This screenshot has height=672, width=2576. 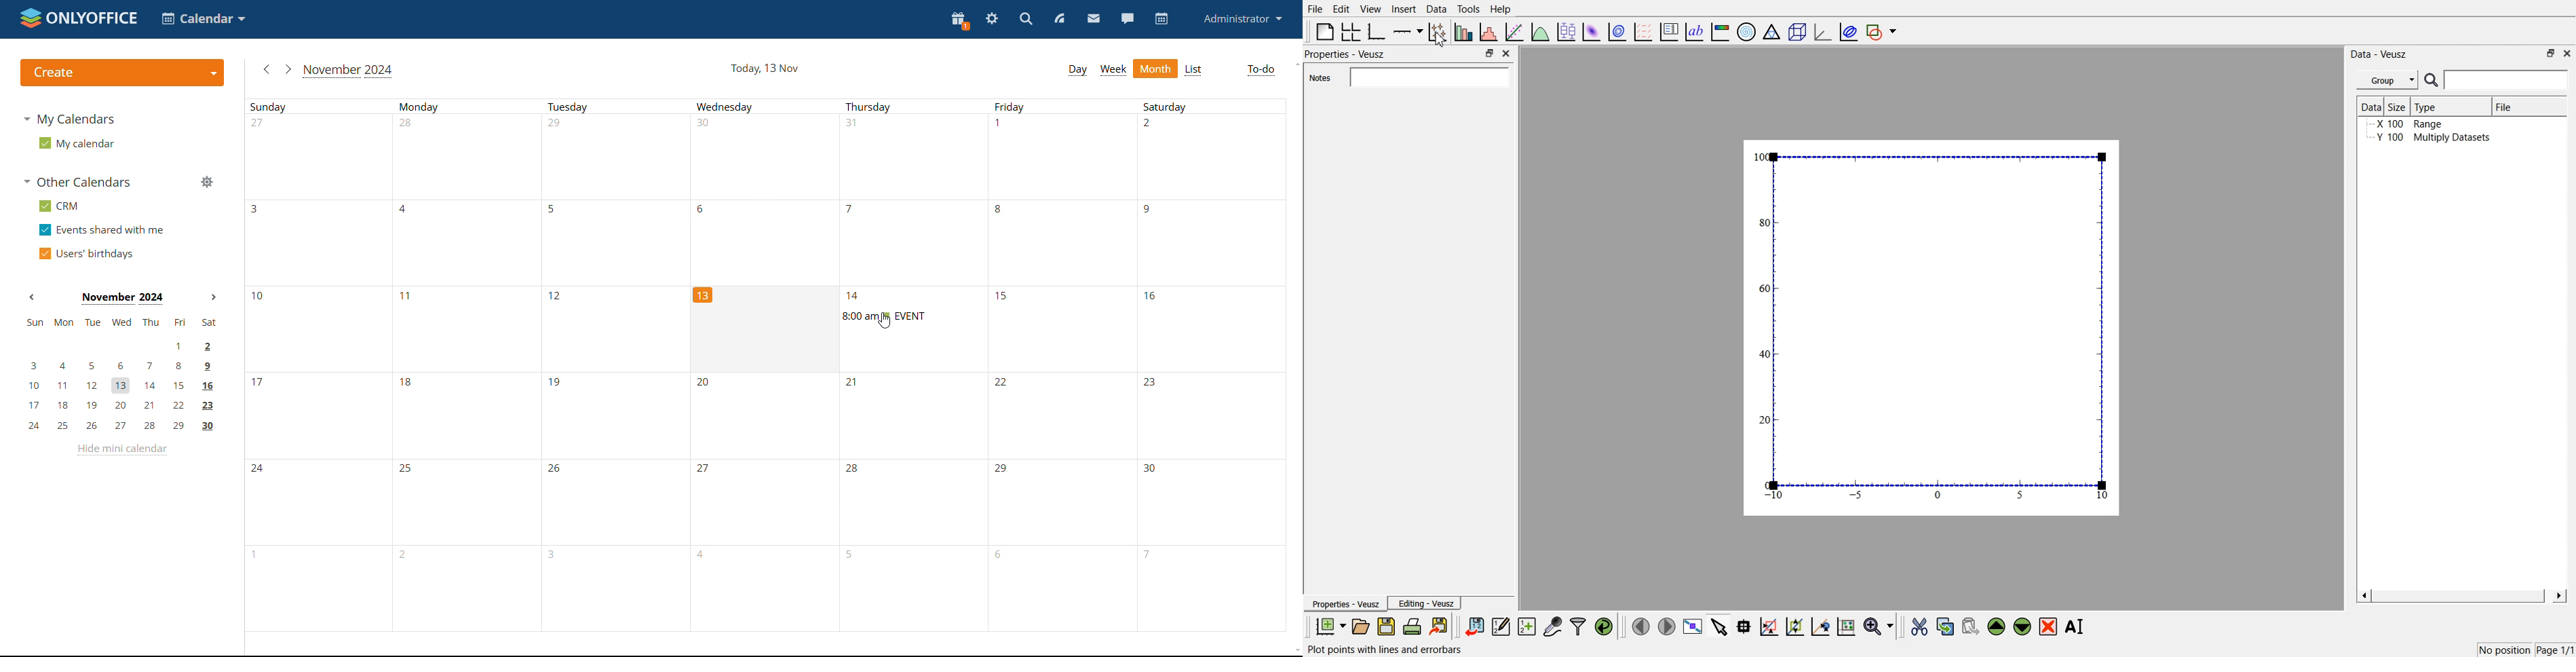 I want to click on Rename the selected widgets, so click(x=2077, y=626).